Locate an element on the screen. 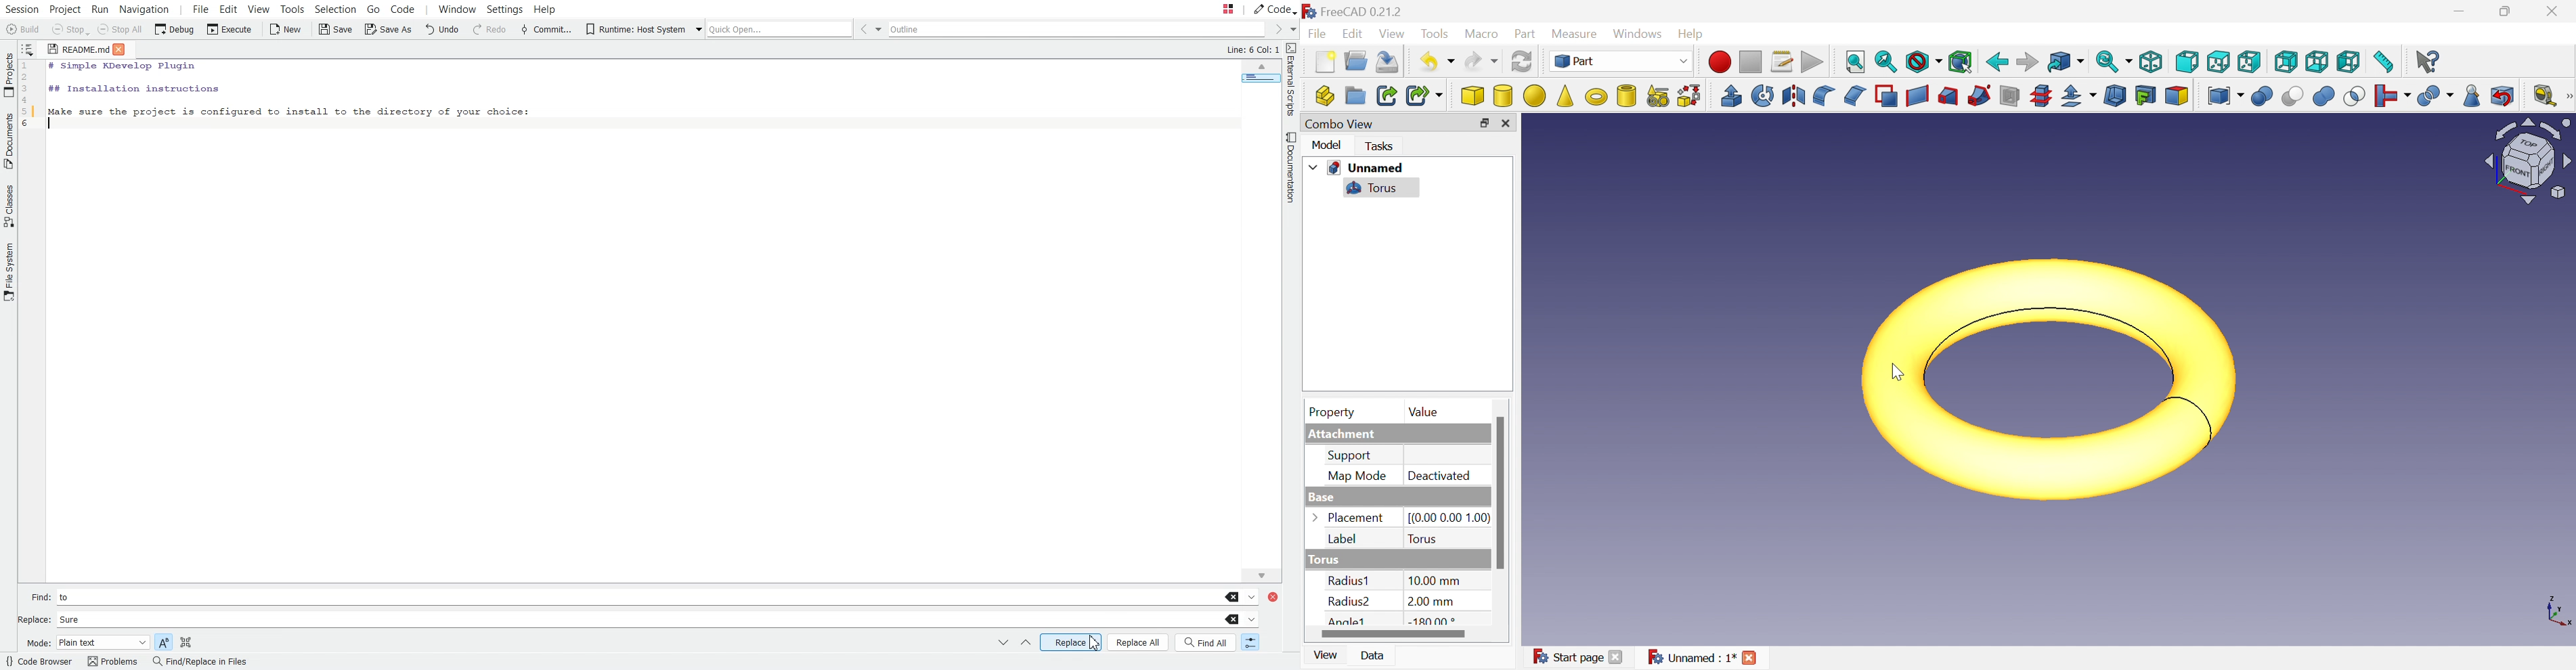 The image size is (2576, 672). ## Installation instructions is located at coordinates (133, 88).